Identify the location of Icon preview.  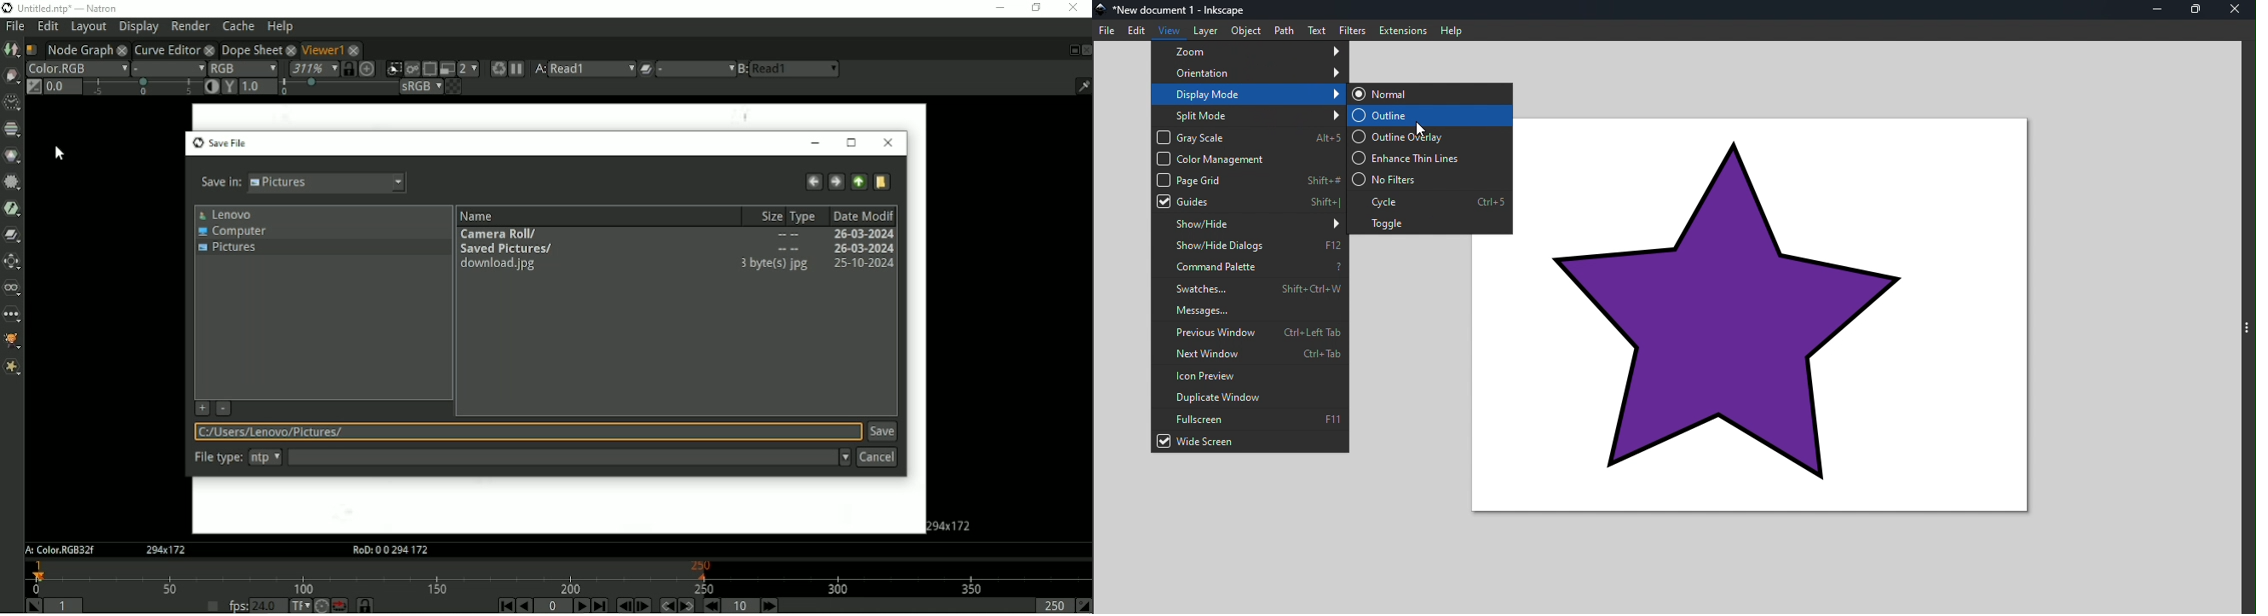
(1250, 375).